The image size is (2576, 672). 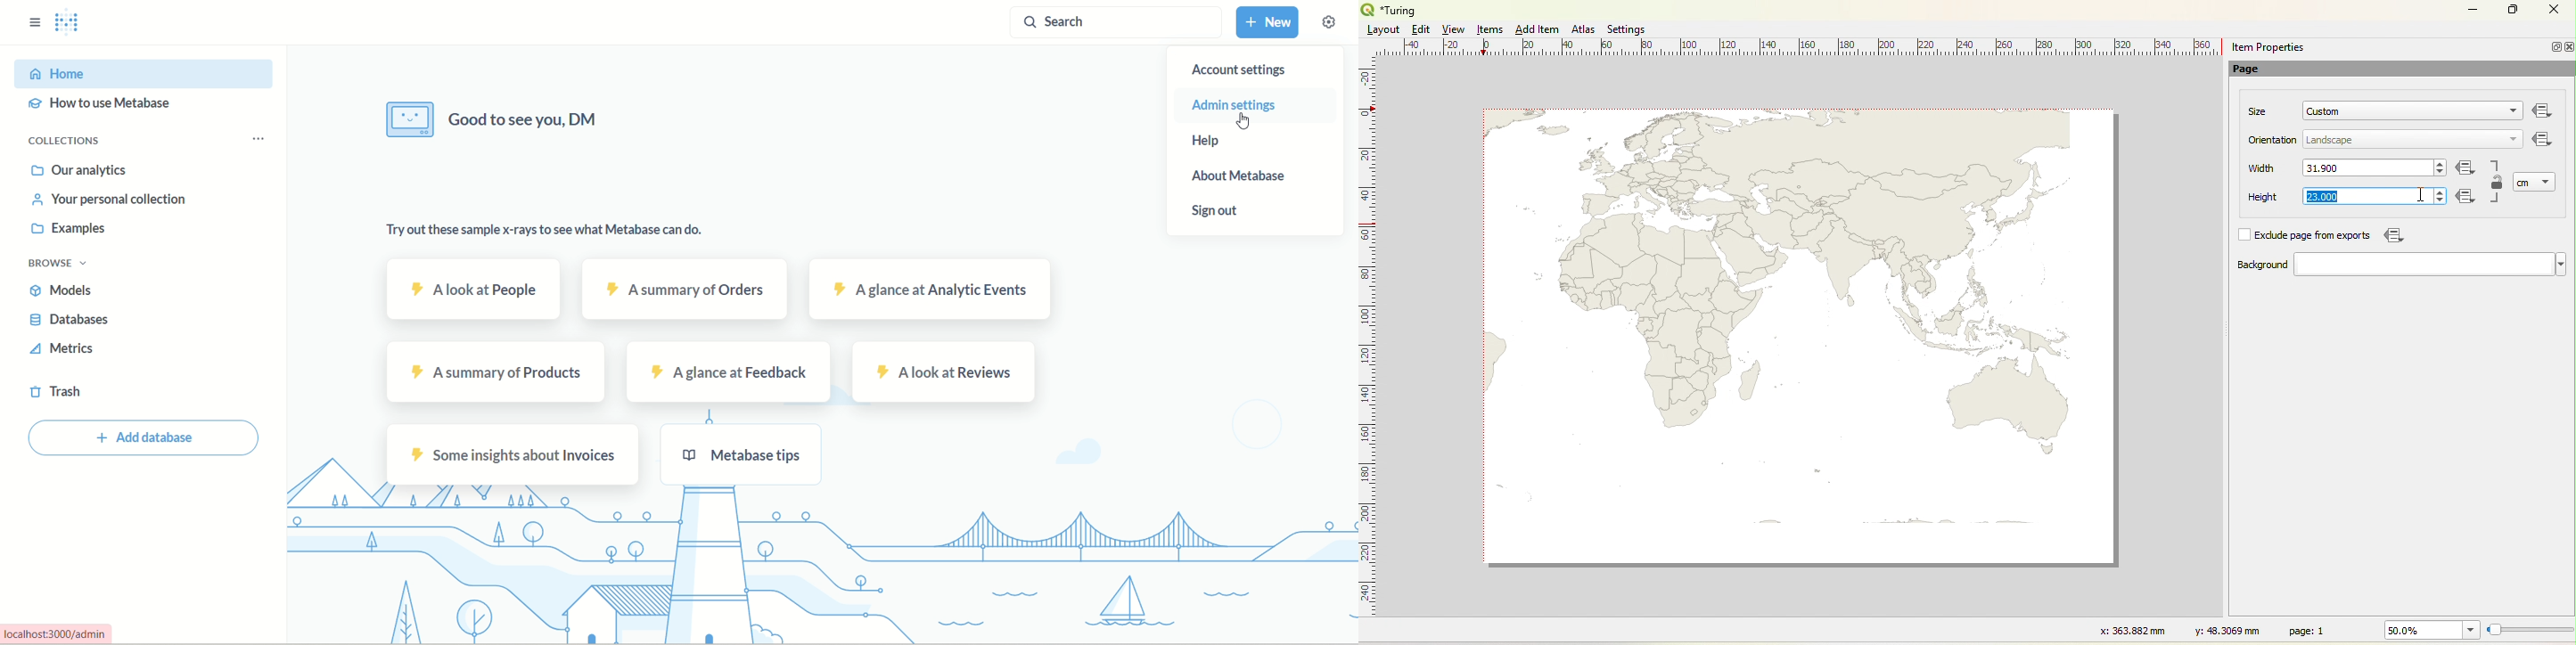 I want to click on , so click(x=2543, y=111).